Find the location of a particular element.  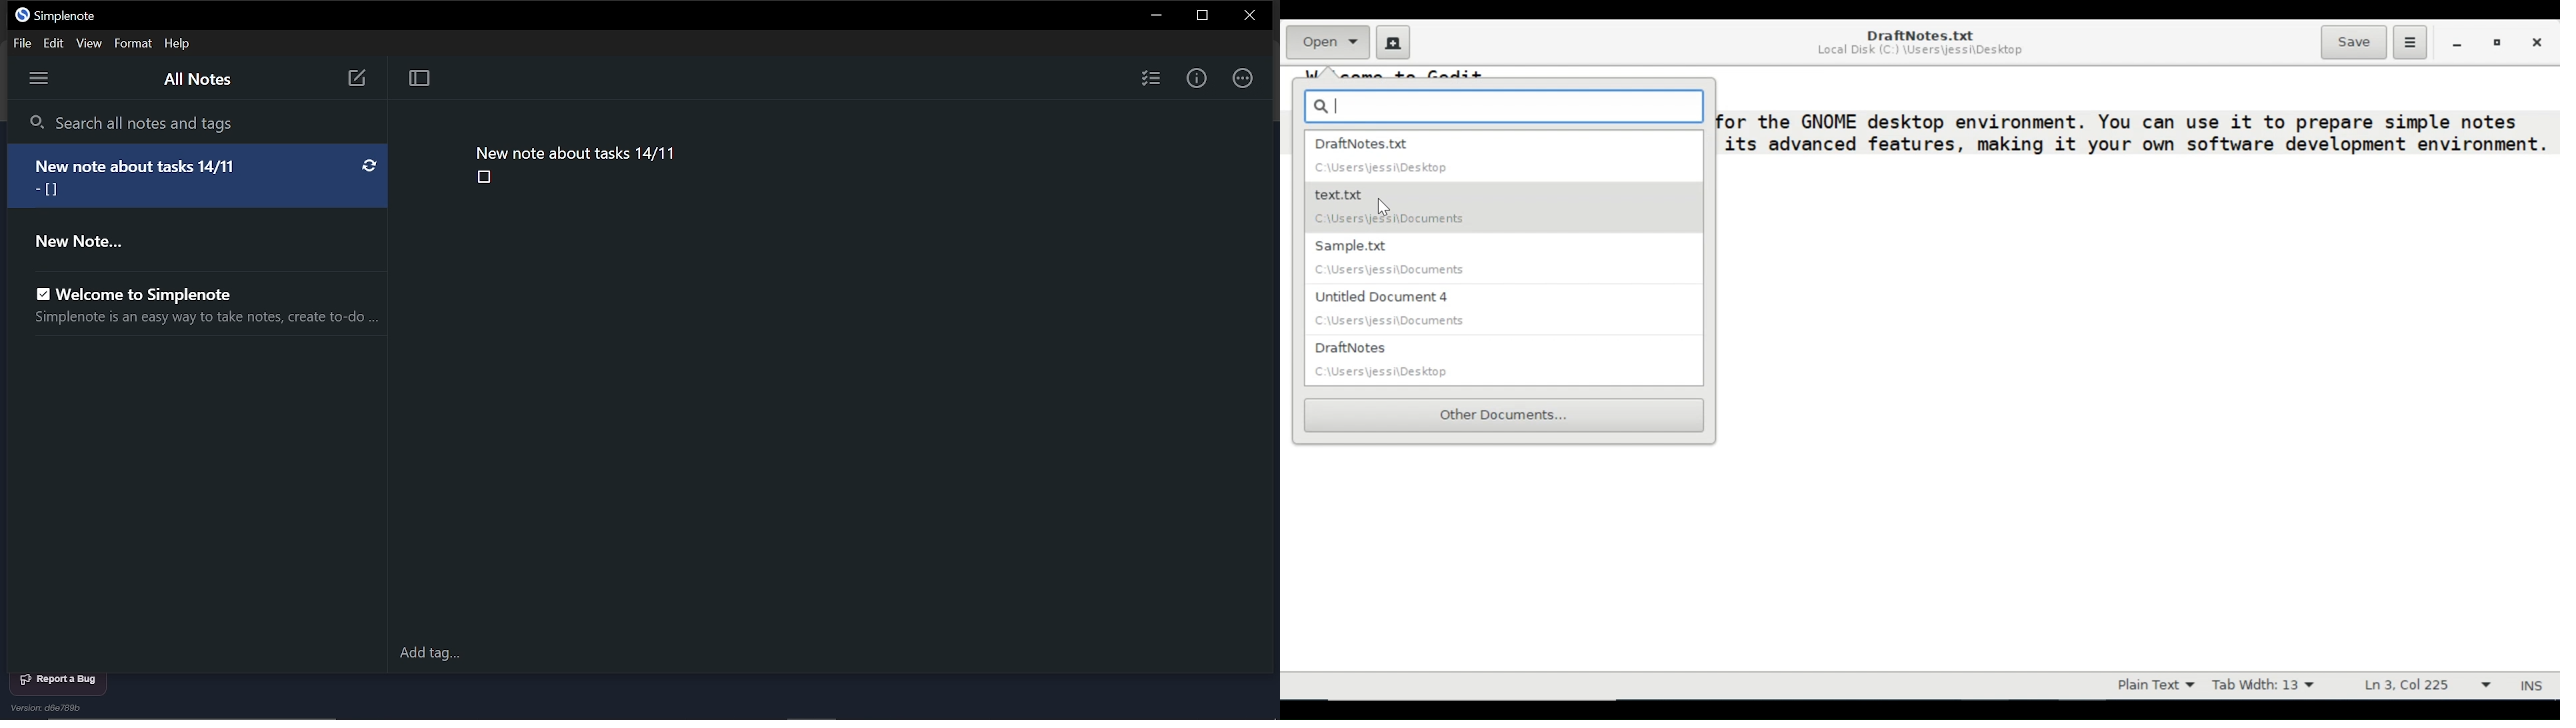

add tag is located at coordinates (439, 654).